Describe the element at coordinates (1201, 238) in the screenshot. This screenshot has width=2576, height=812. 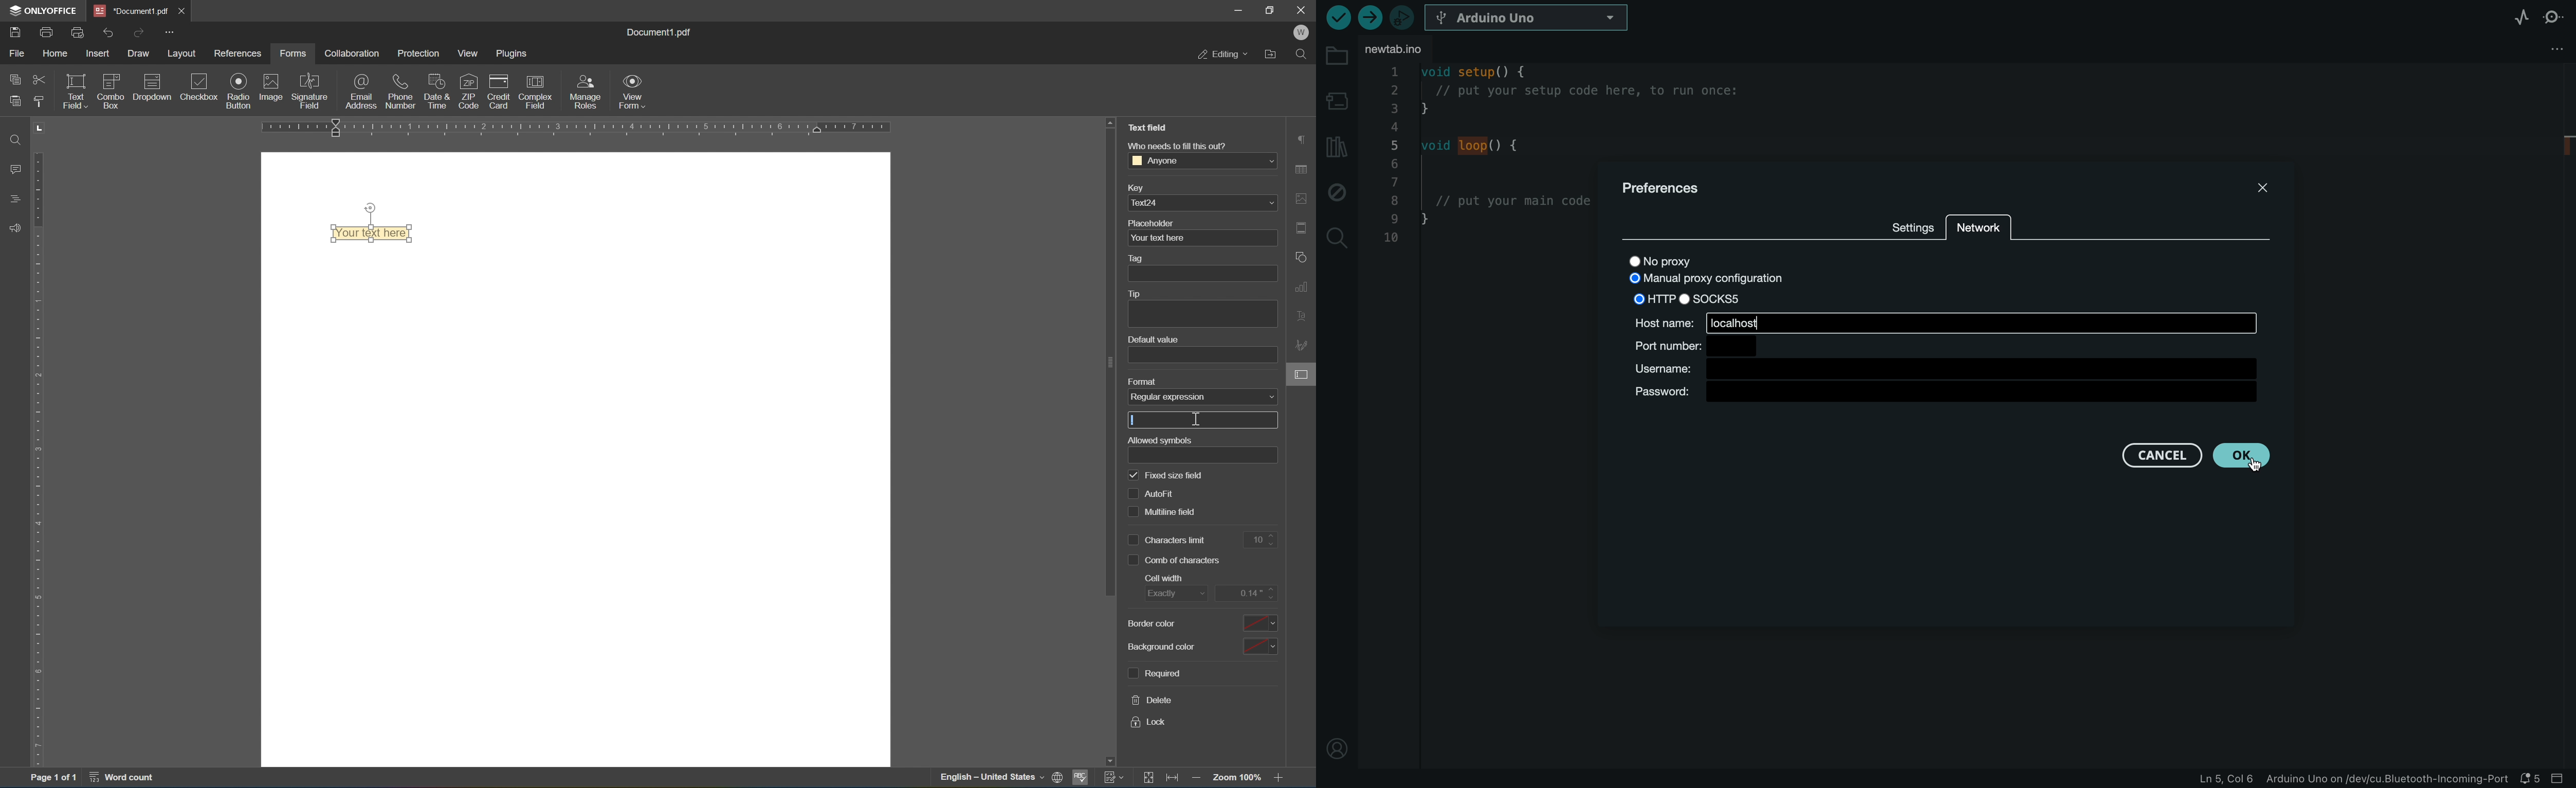
I see `your text here` at that location.